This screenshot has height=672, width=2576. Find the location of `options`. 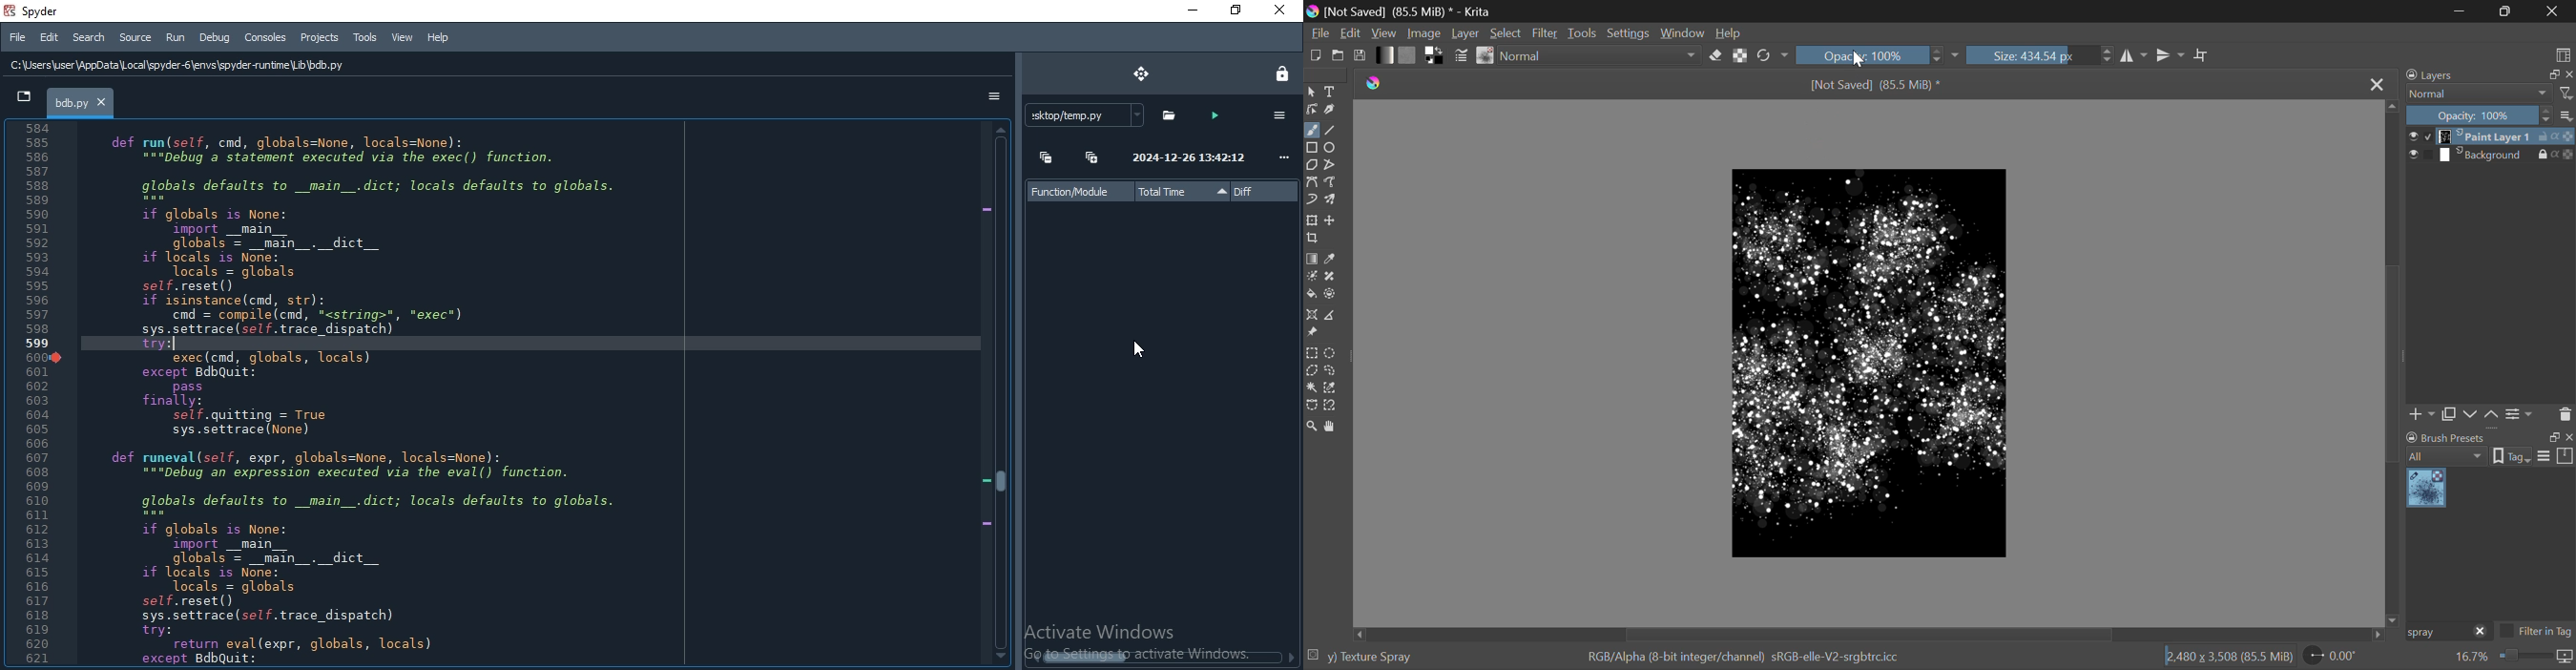

options is located at coordinates (1286, 158).